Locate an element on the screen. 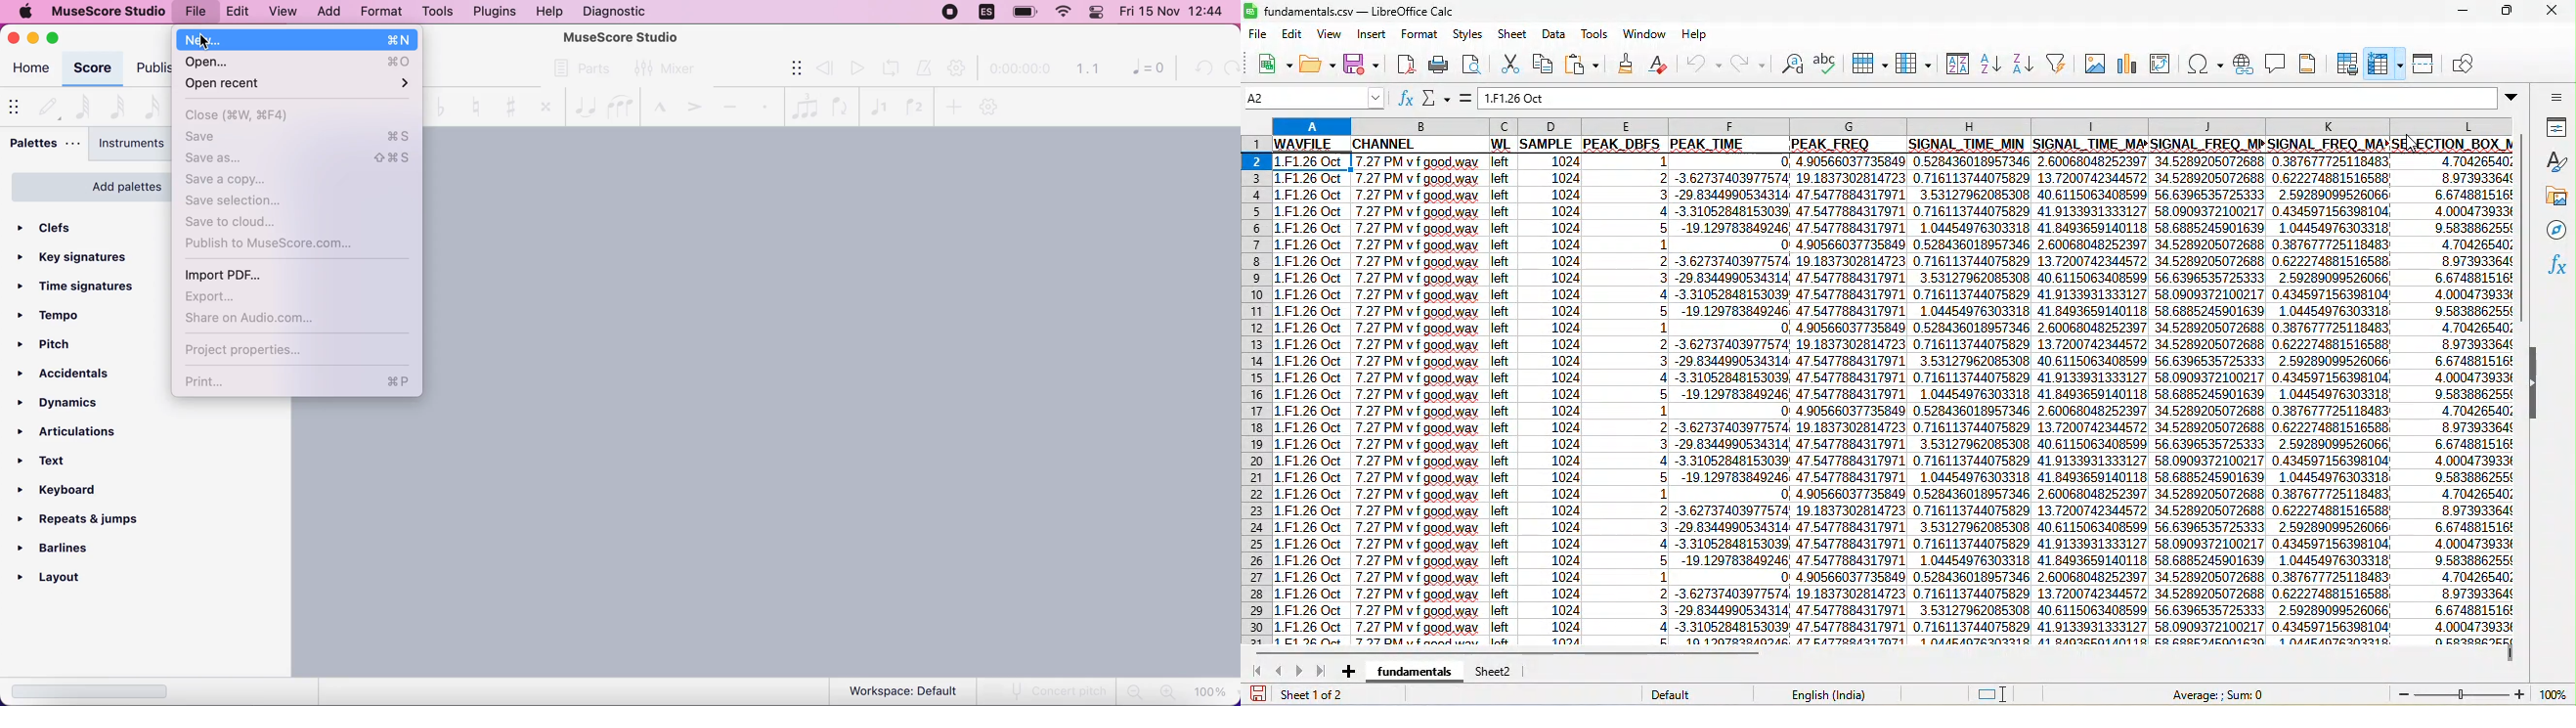  sheet is located at coordinates (1512, 35).